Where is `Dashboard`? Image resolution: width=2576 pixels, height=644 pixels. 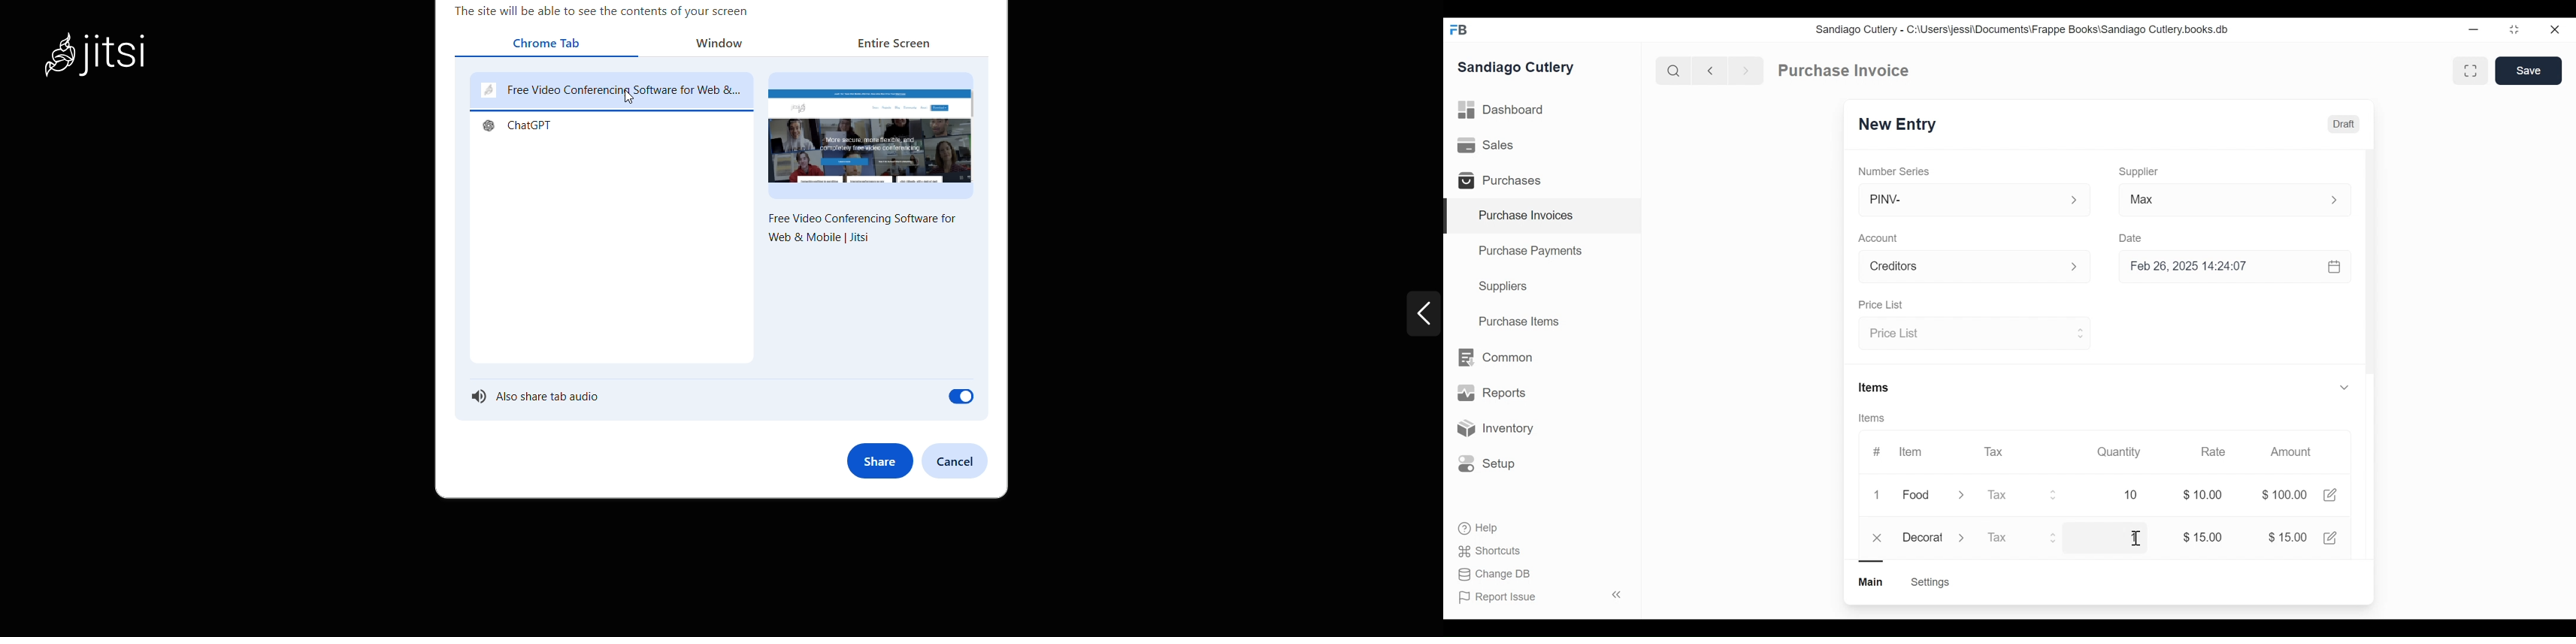
Dashboard is located at coordinates (1502, 110).